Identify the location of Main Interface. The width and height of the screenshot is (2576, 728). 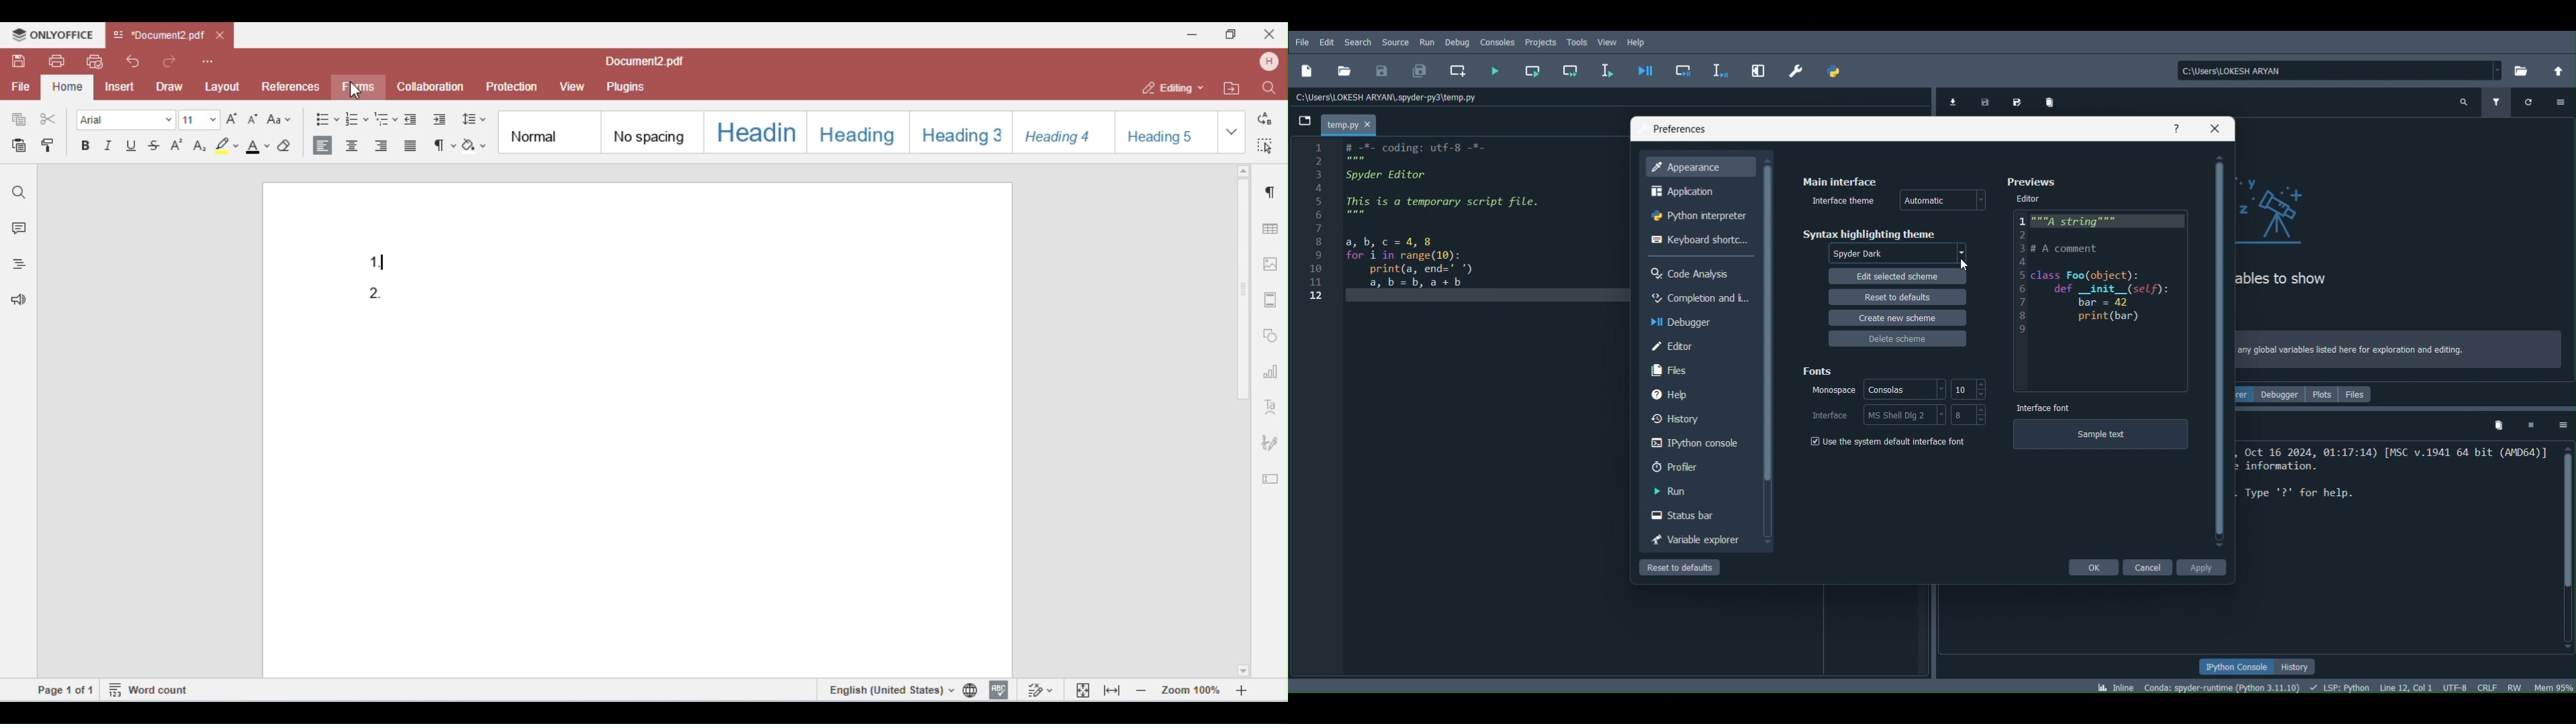
(1839, 178).